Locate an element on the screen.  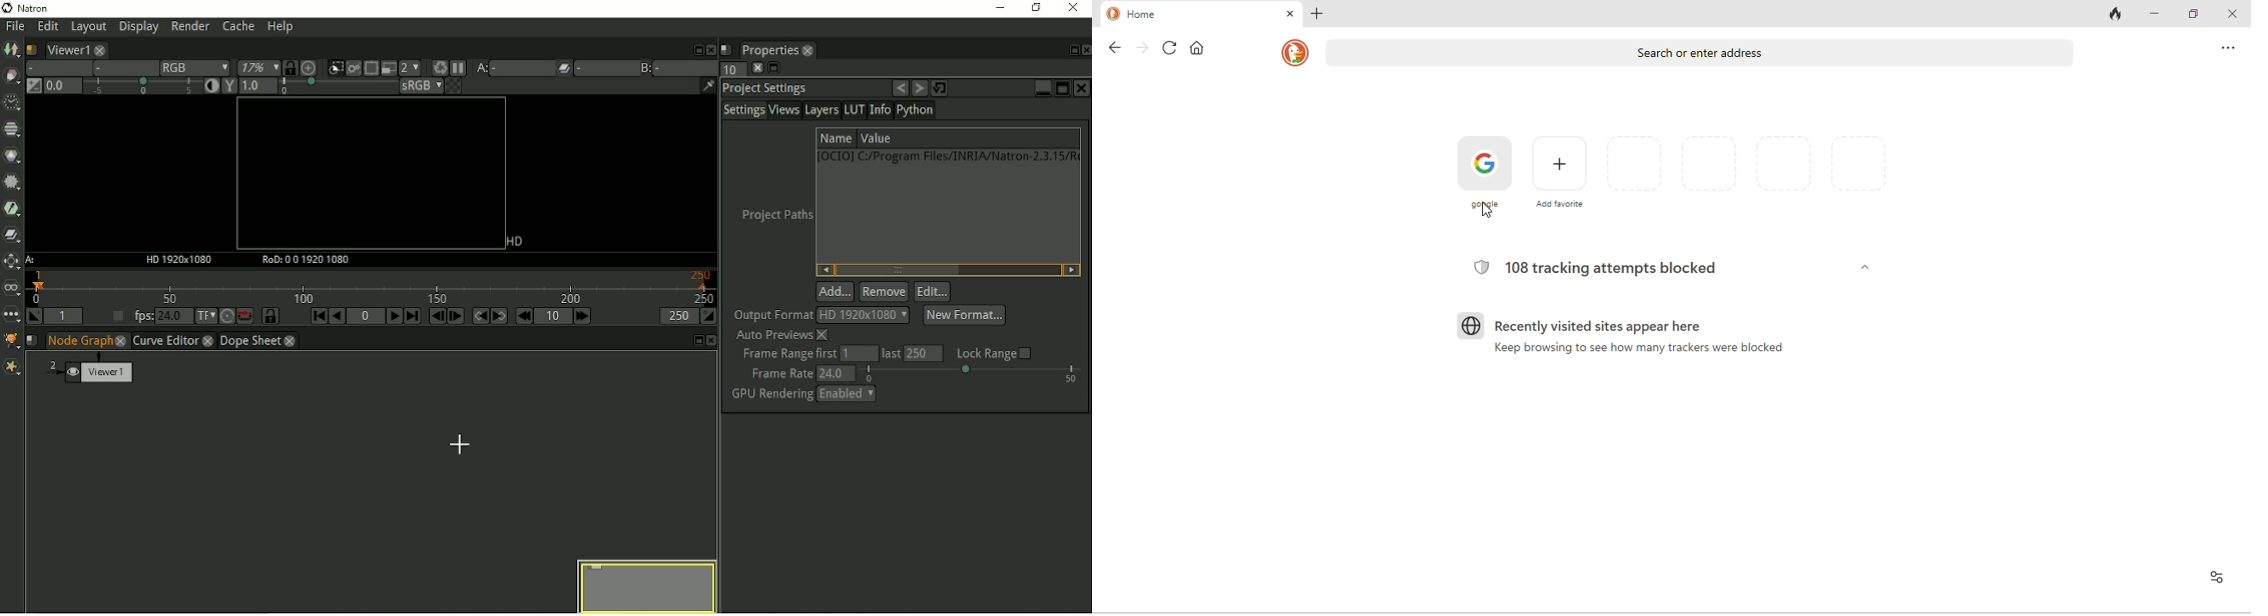
maximize is located at coordinates (2192, 14).